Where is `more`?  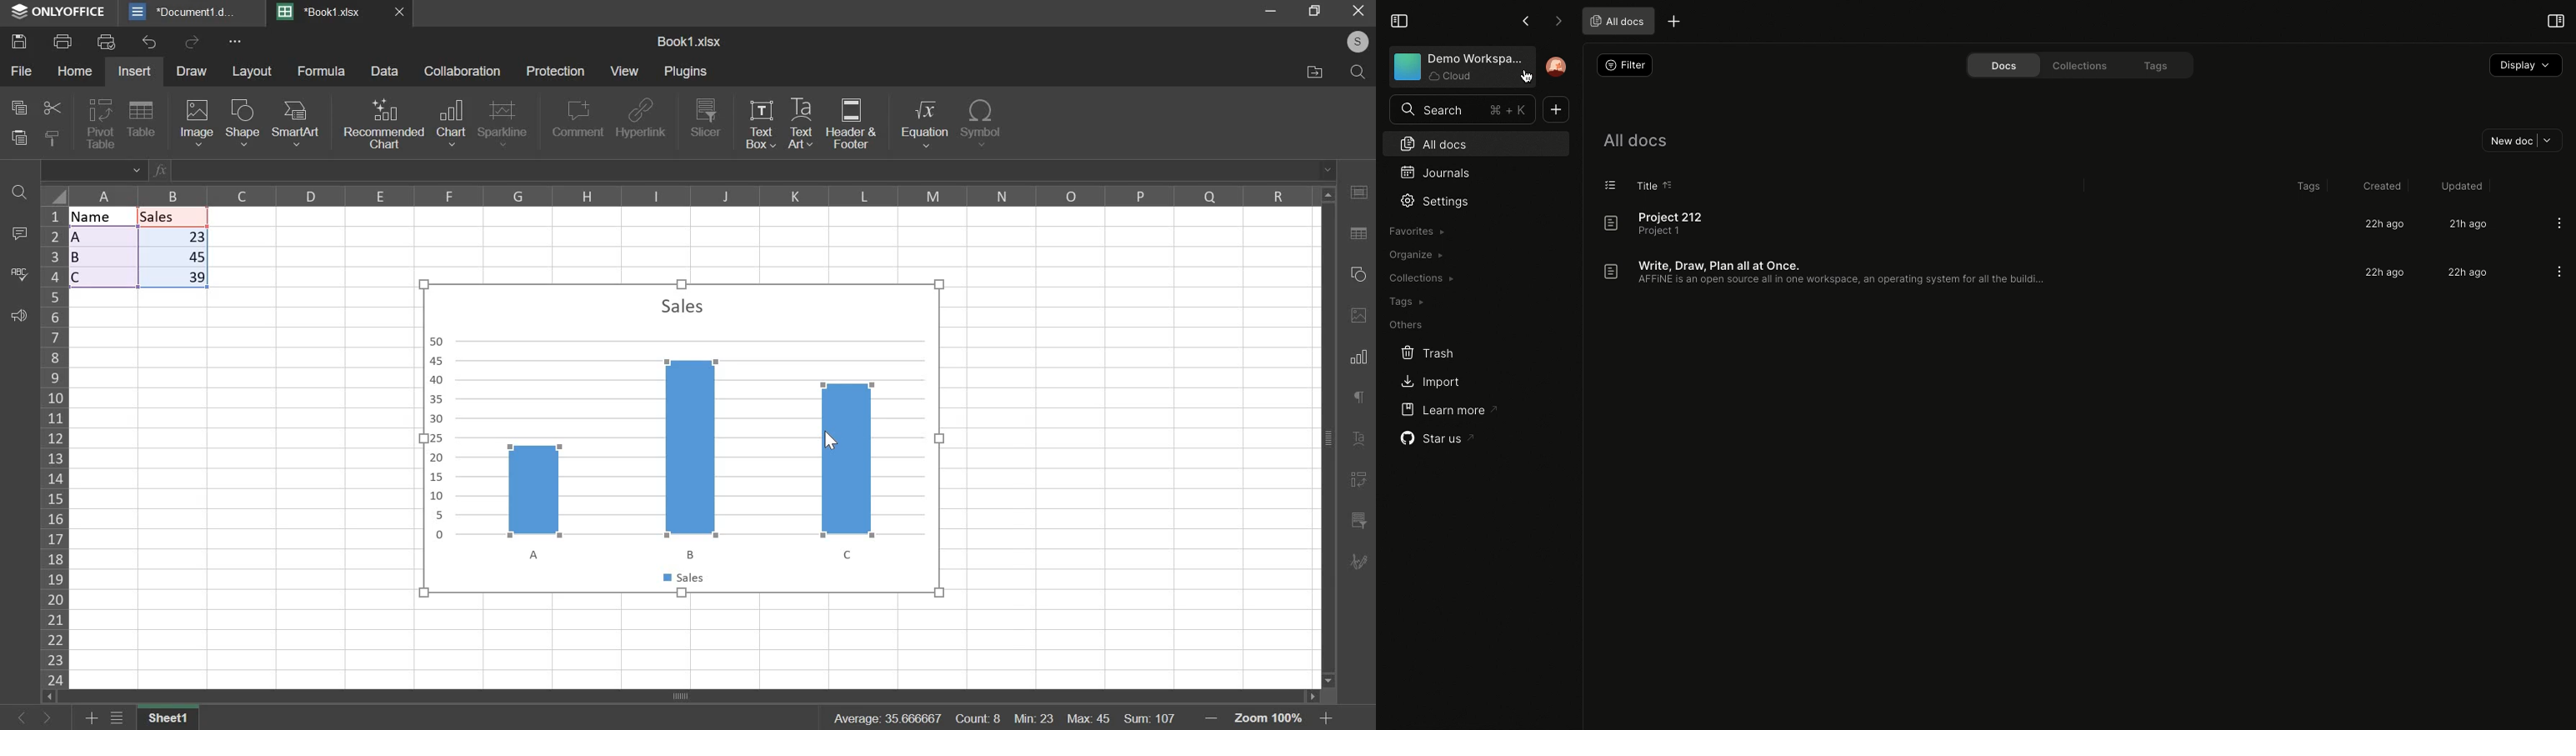 more is located at coordinates (246, 45).